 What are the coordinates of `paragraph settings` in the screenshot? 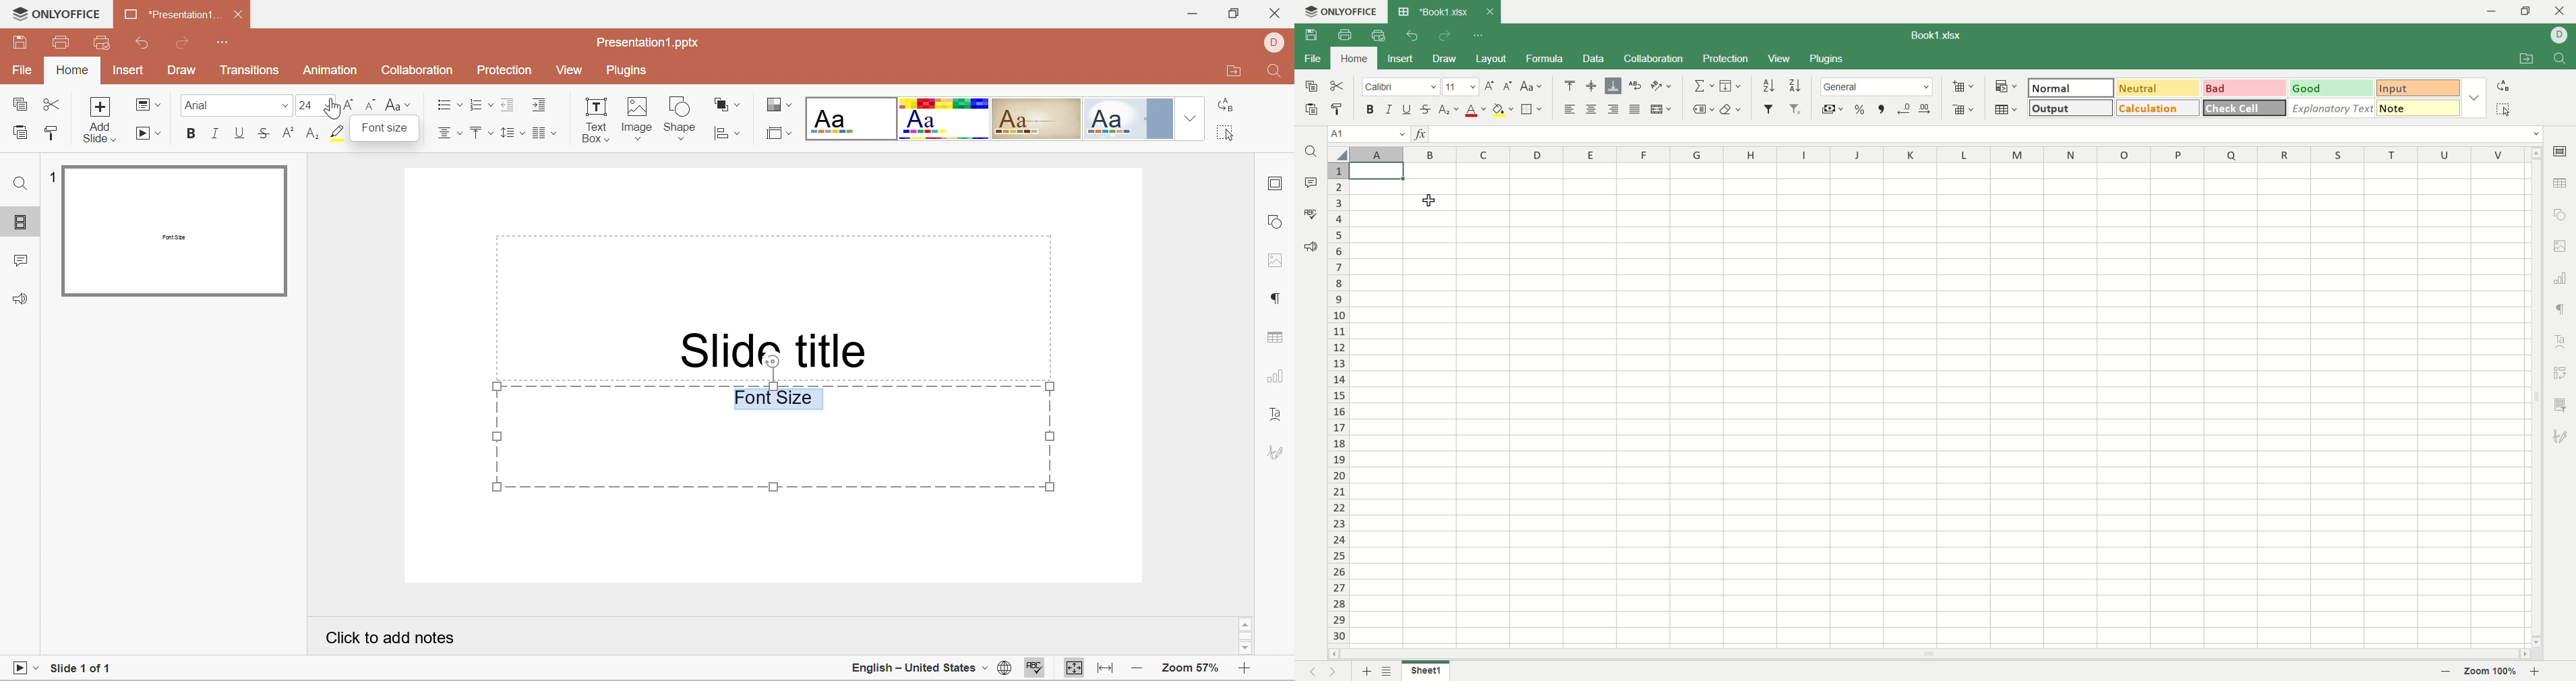 It's located at (1275, 298).